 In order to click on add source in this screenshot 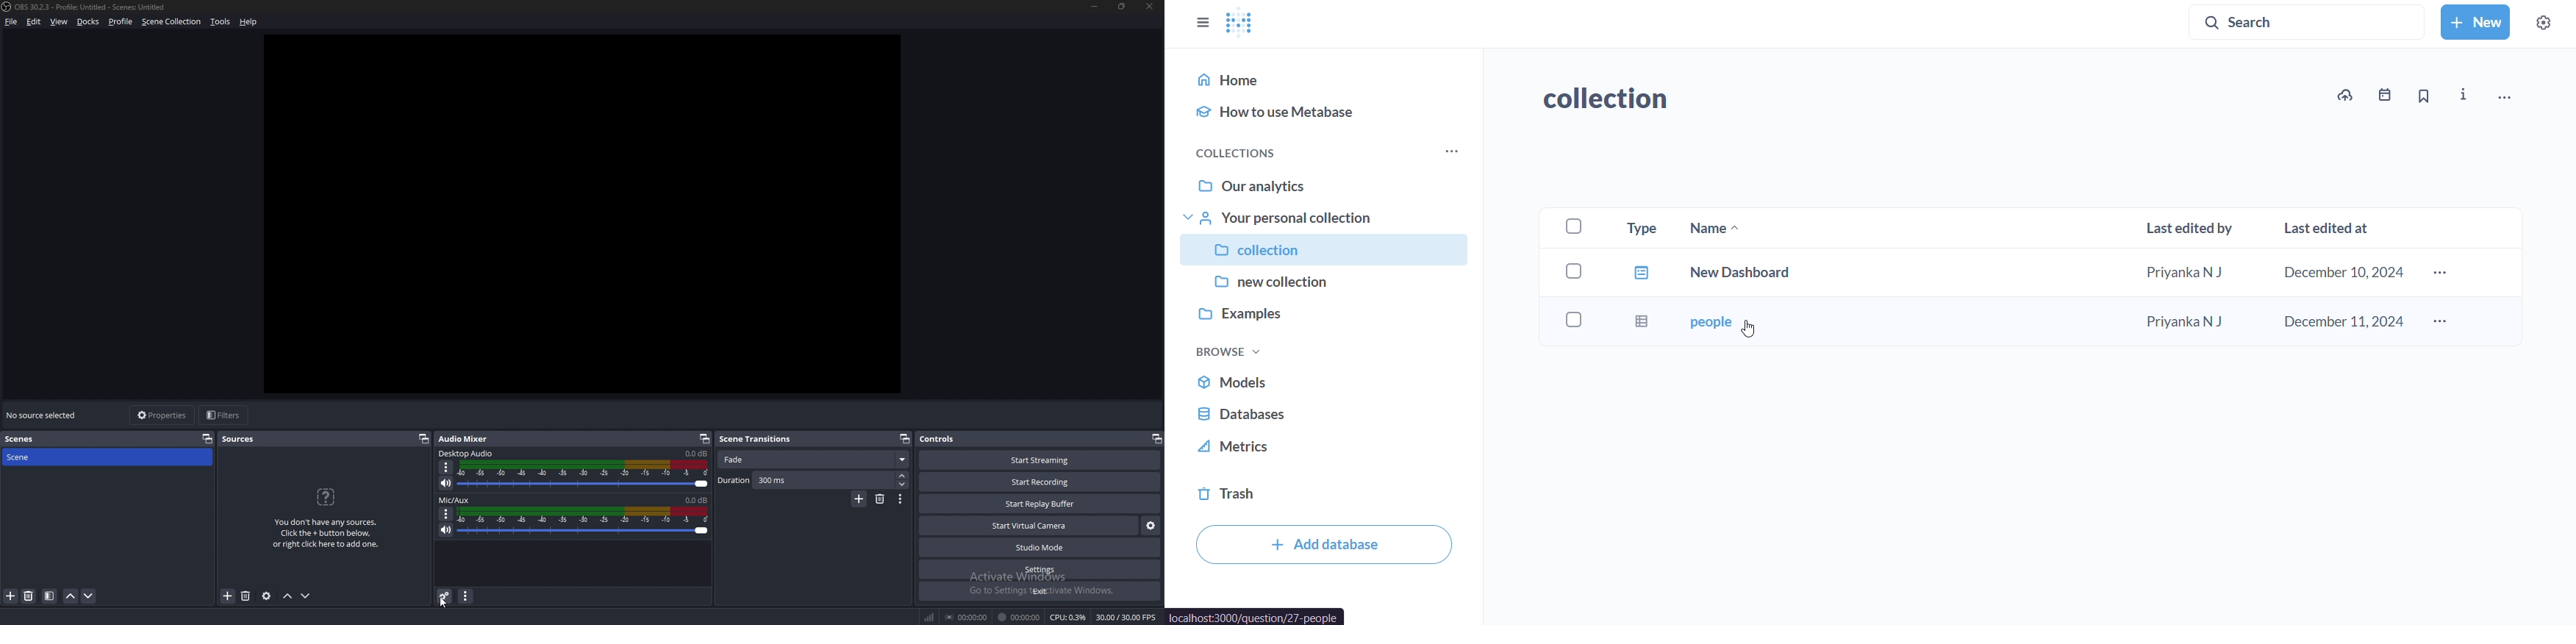, I will do `click(228, 596)`.